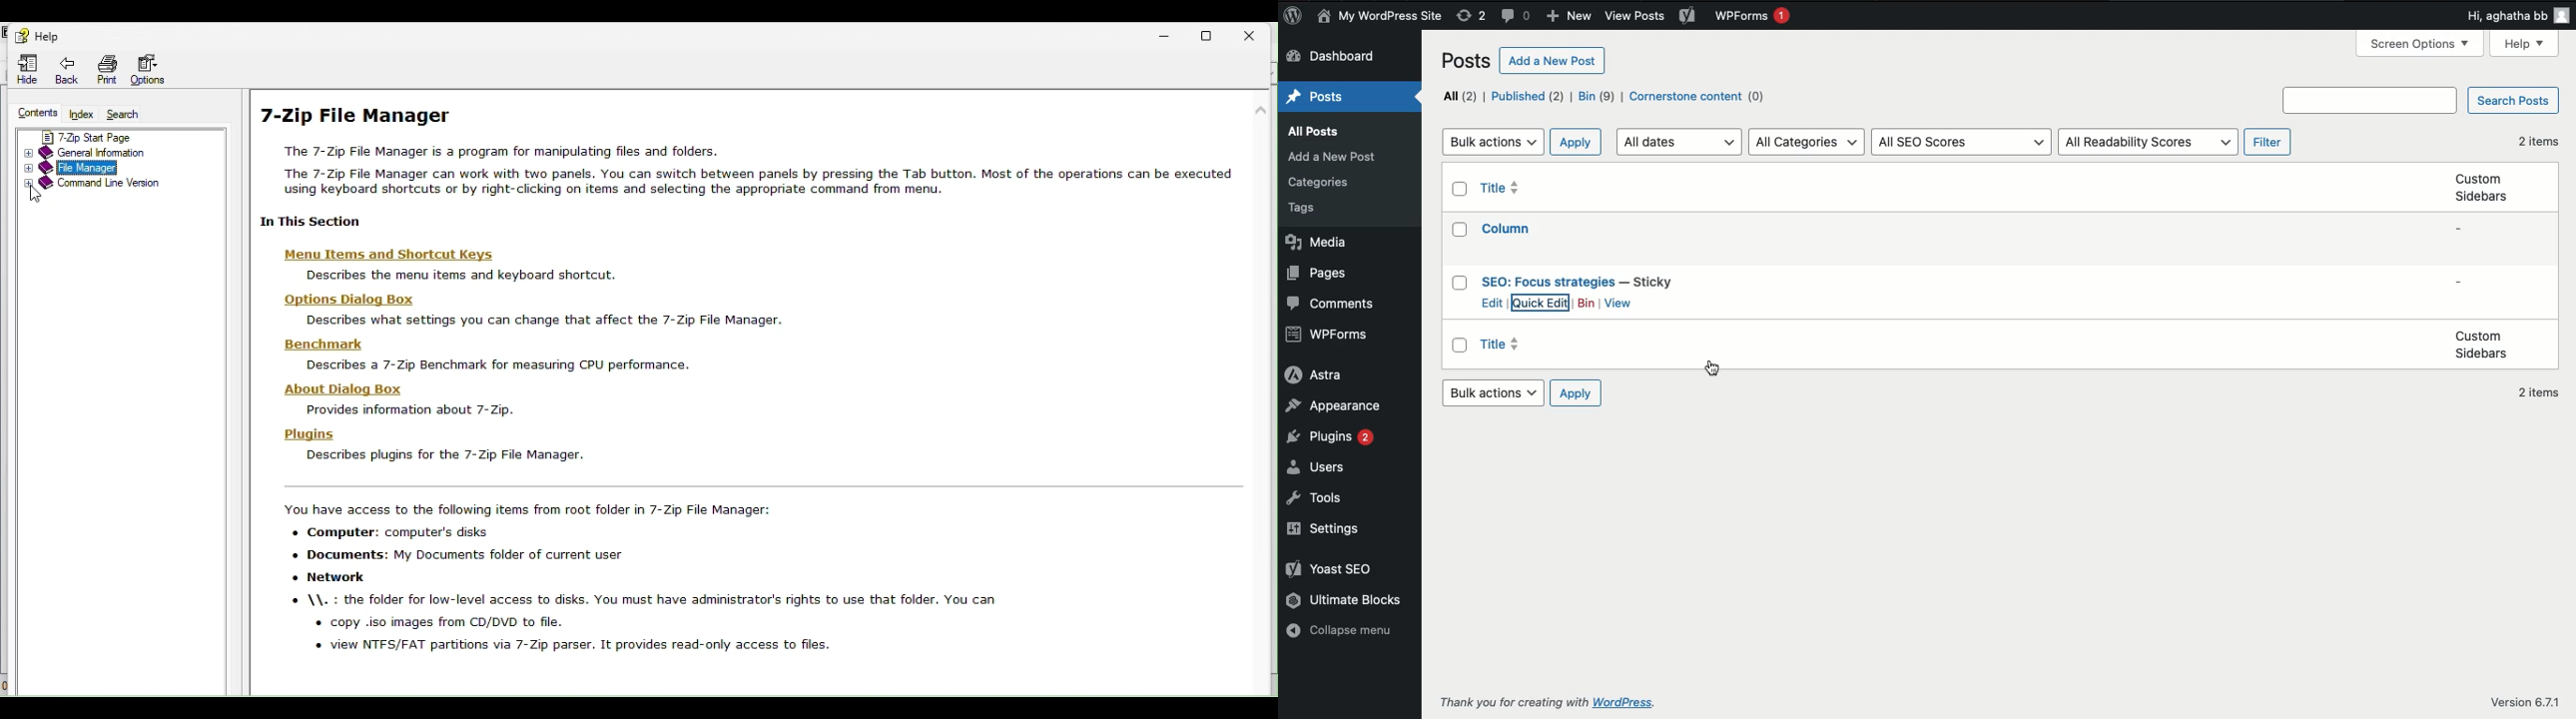 This screenshot has height=728, width=2576. What do you see at coordinates (1527, 96) in the screenshot?
I see `Published` at bounding box center [1527, 96].